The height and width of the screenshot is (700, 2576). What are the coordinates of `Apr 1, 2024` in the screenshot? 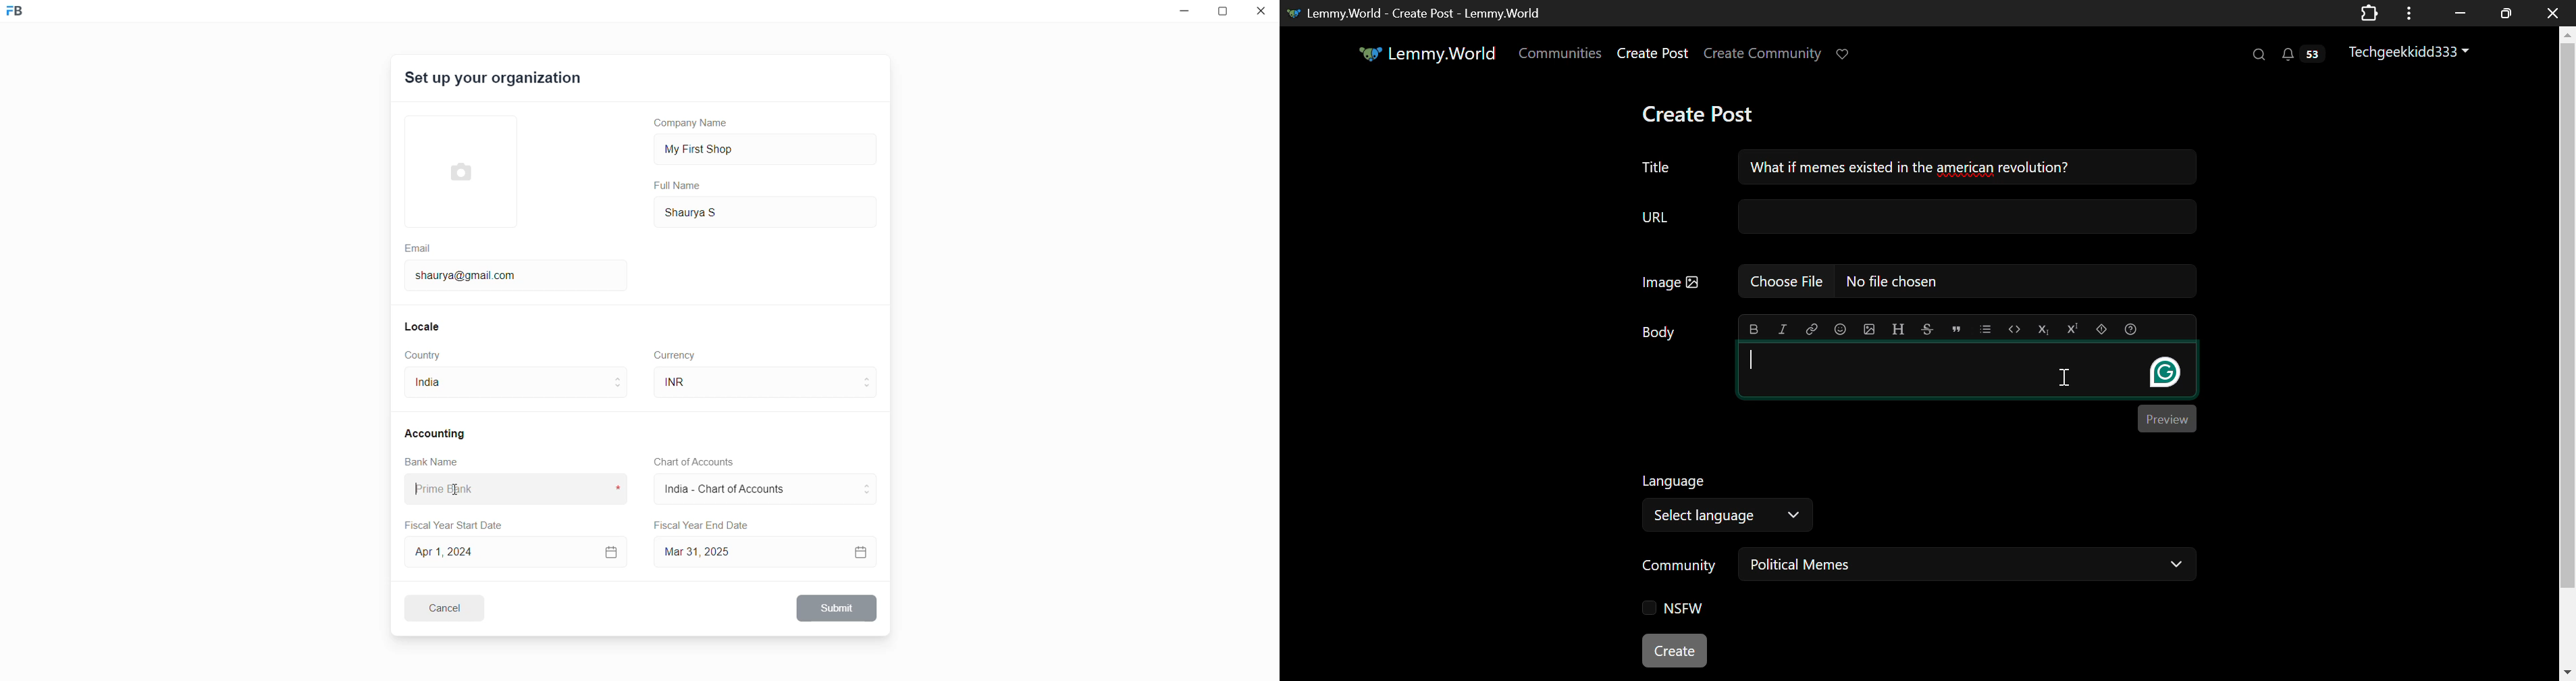 It's located at (514, 551).